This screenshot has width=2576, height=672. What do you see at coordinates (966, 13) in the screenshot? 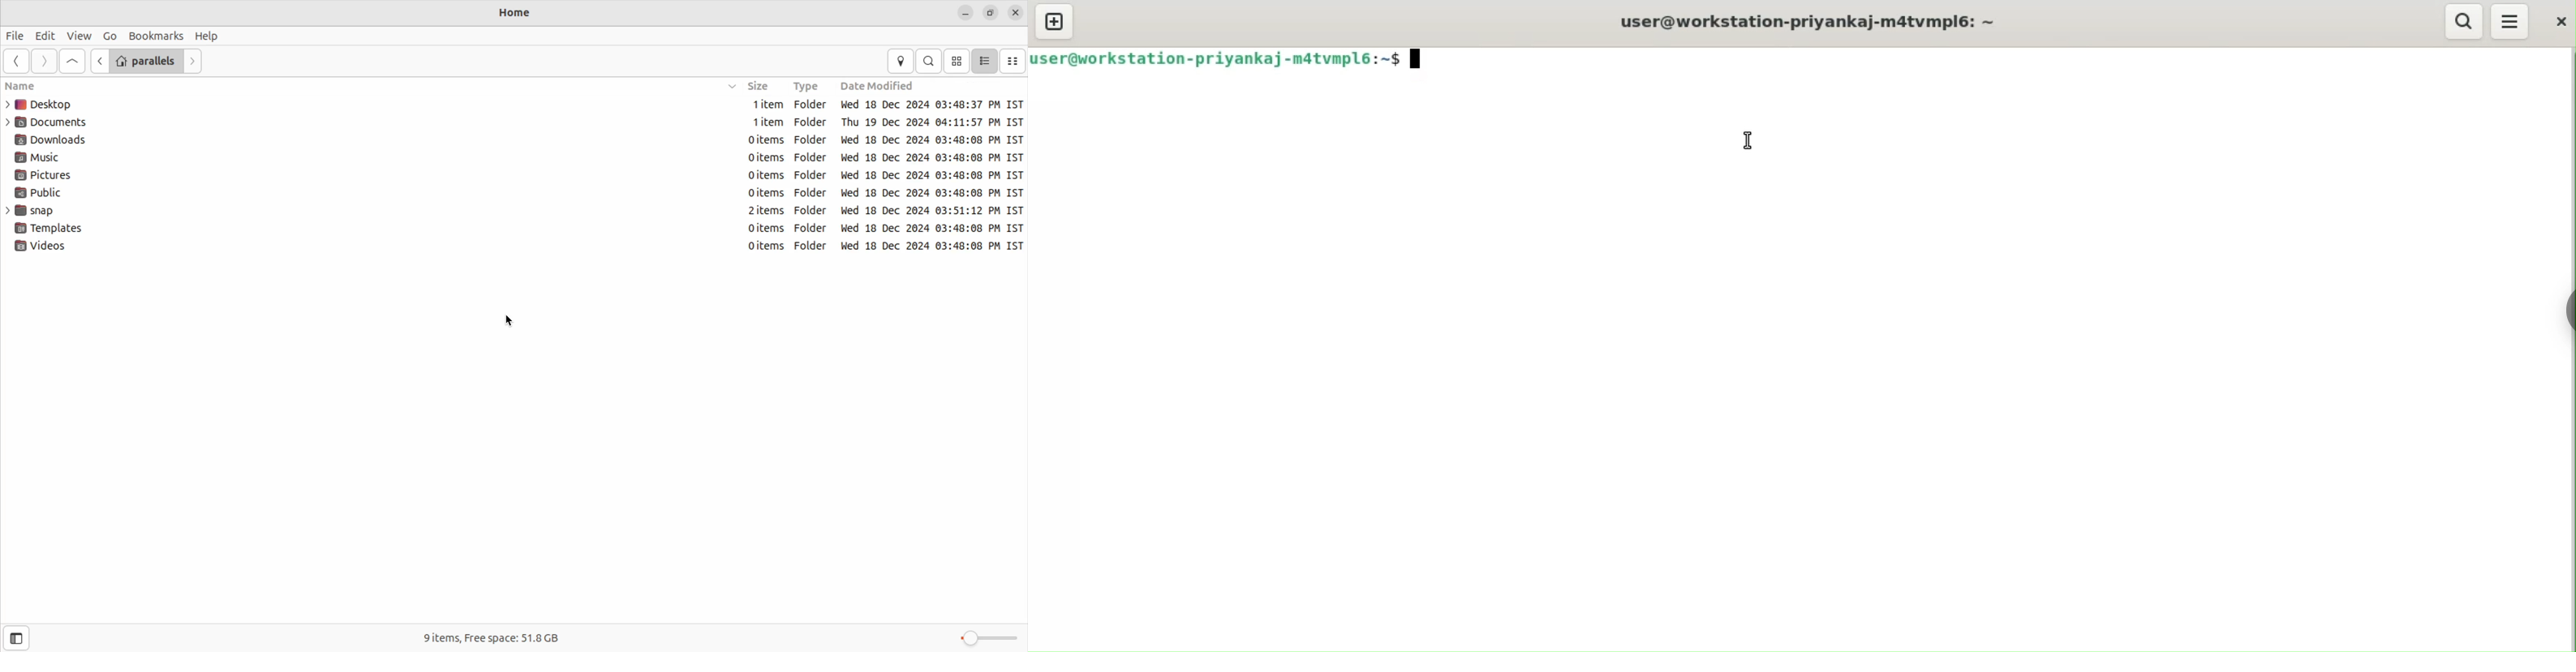
I see `minimize` at bounding box center [966, 13].